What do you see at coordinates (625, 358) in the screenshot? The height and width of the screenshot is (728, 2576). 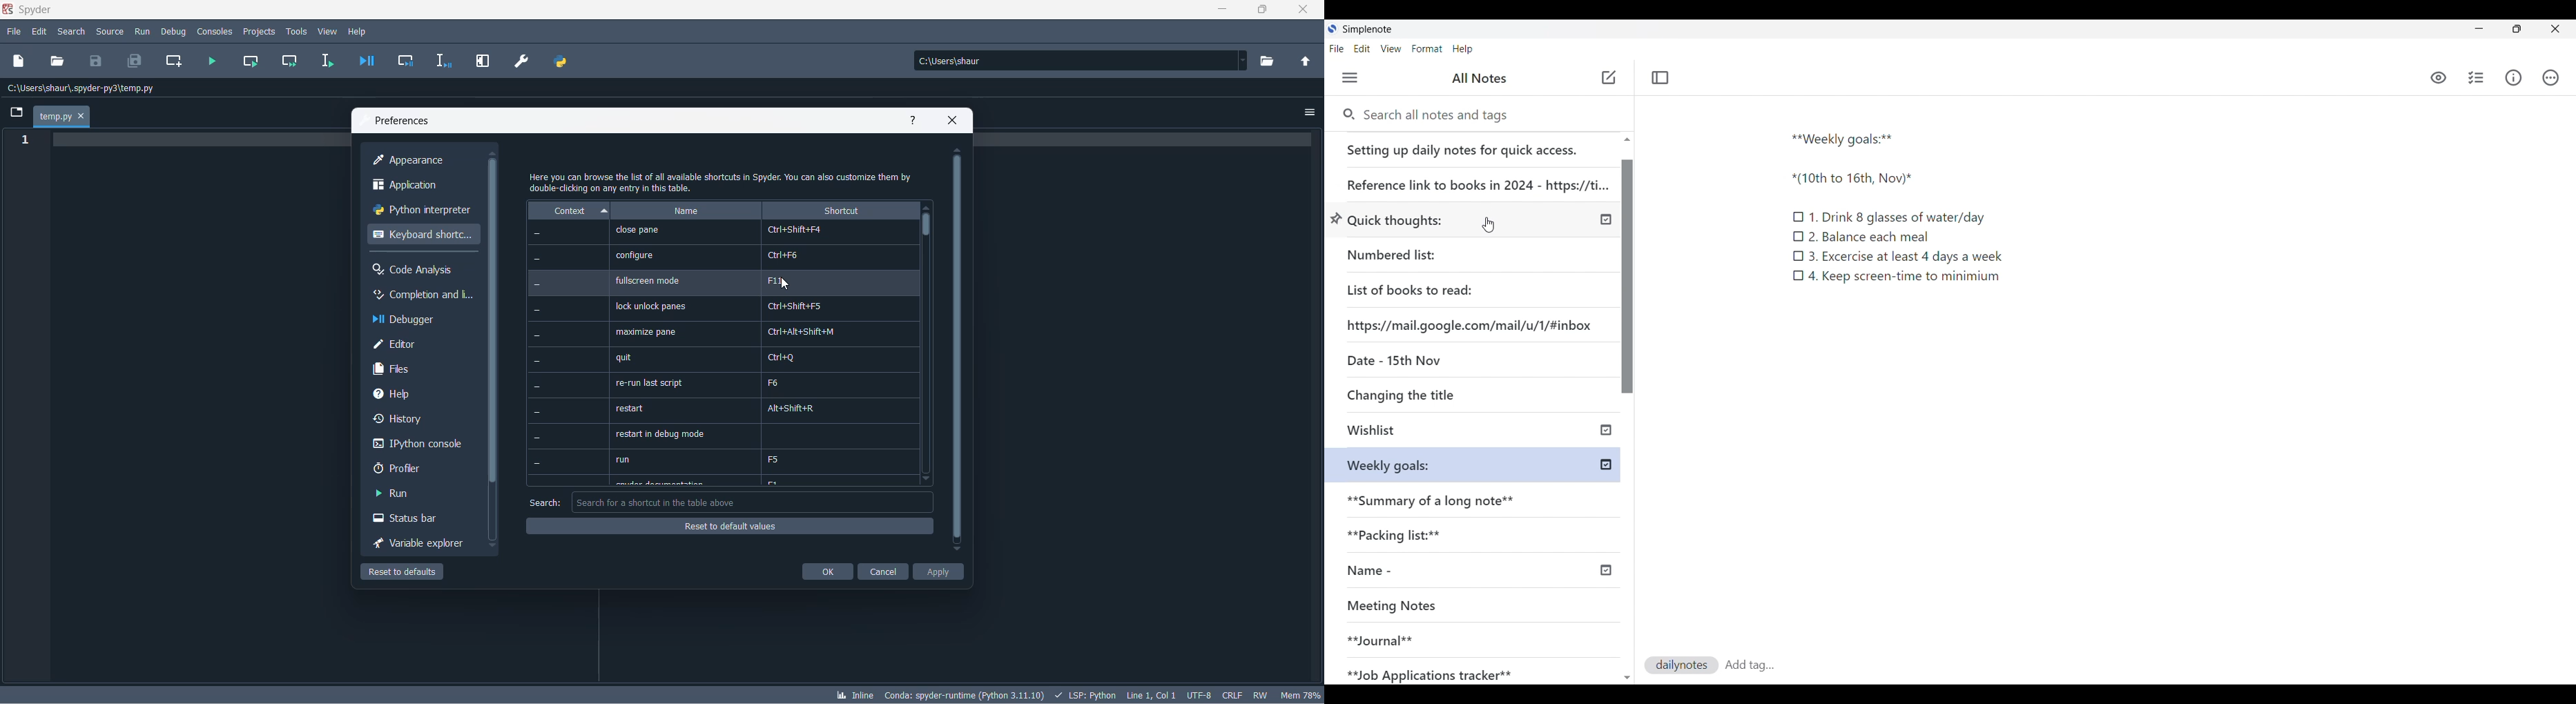 I see `quit` at bounding box center [625, 358].